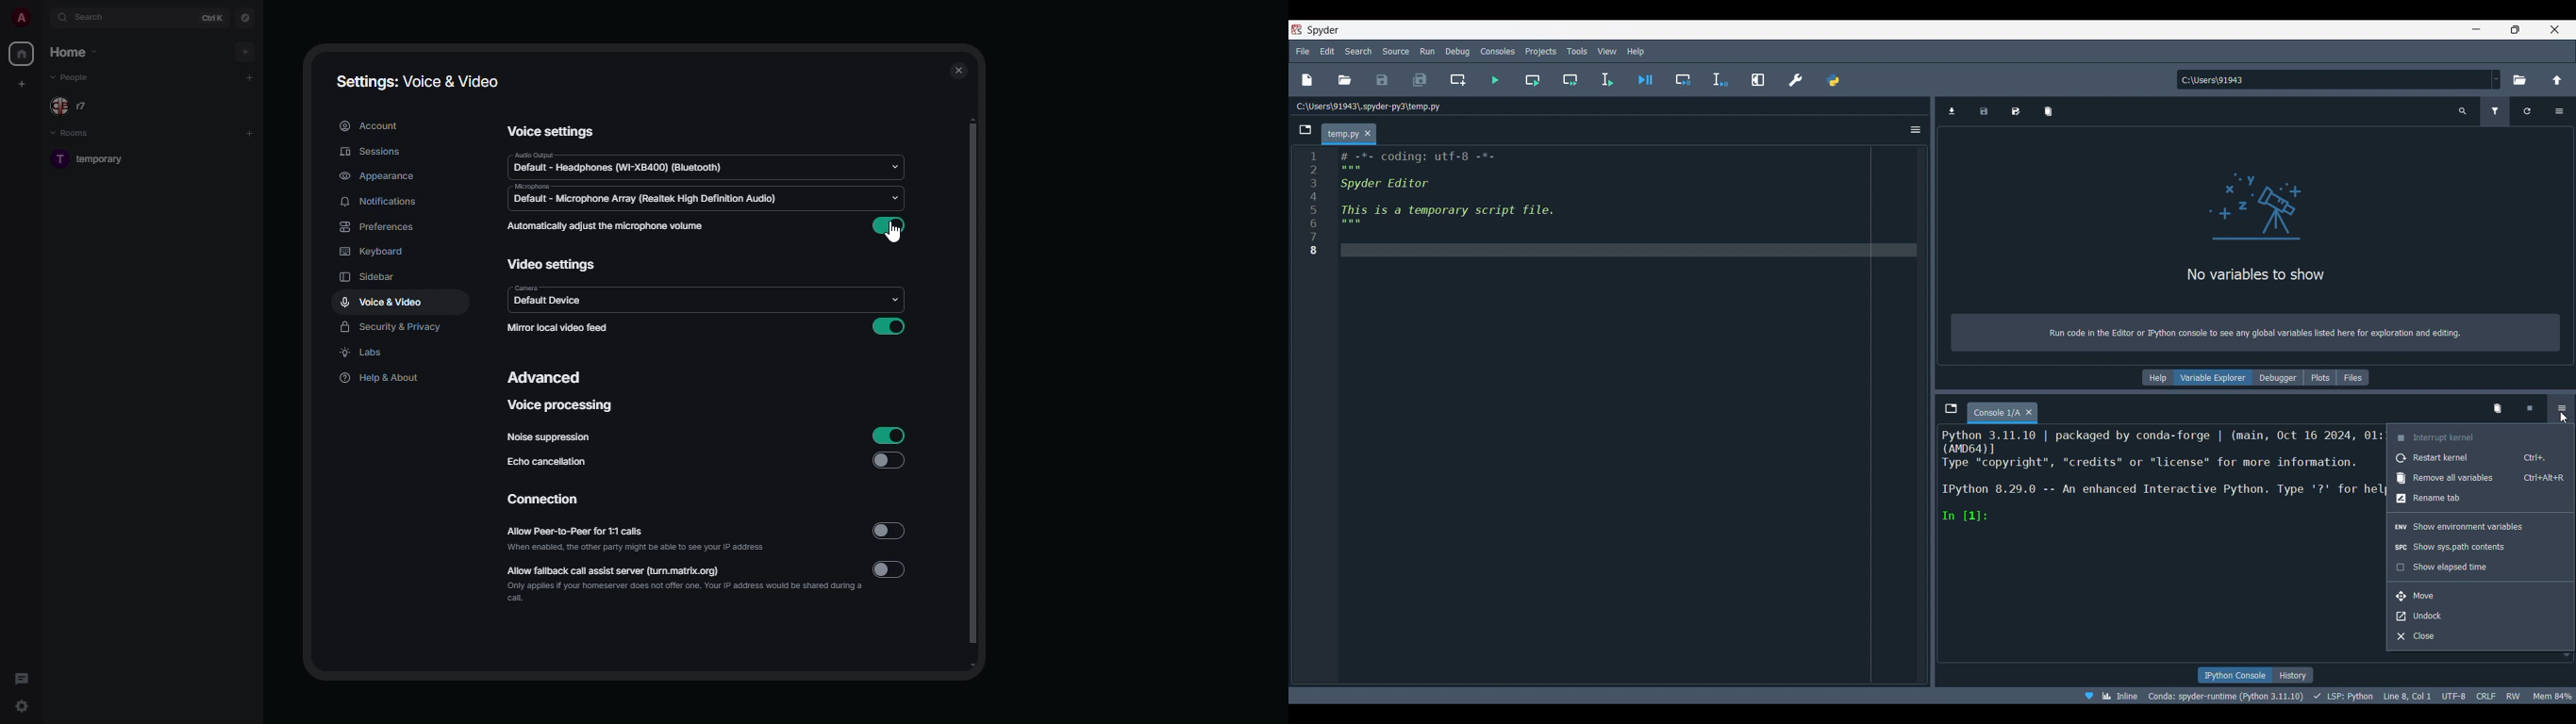 The height and width of the screenshot is (728, 2576). I want to click on home, so click(75, 52).